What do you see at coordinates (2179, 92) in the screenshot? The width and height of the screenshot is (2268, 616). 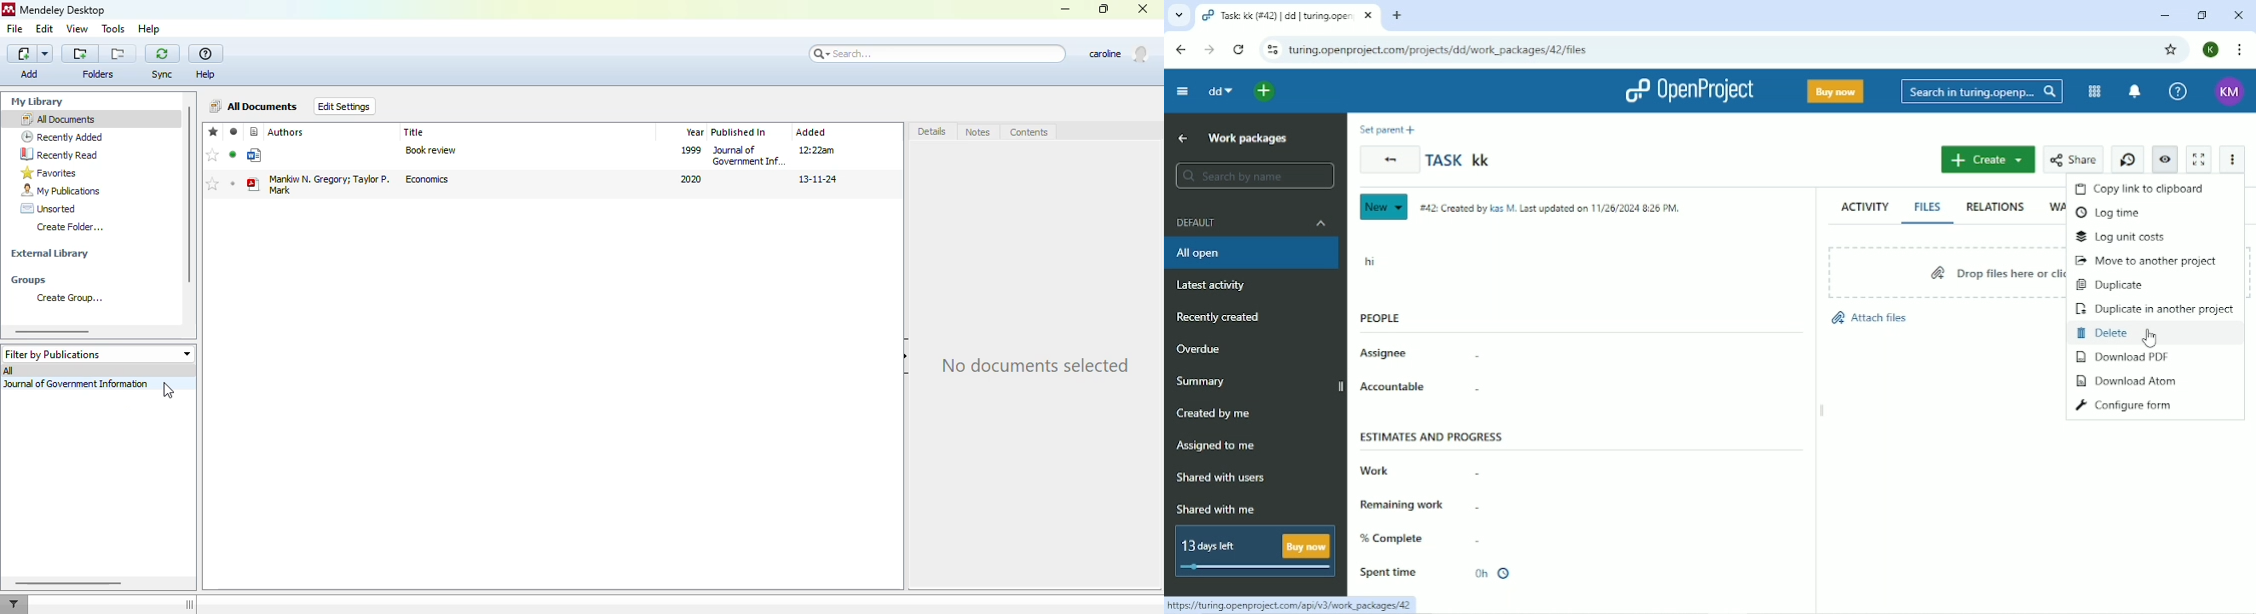 I see `Help` at bounding box center [2179, 92].